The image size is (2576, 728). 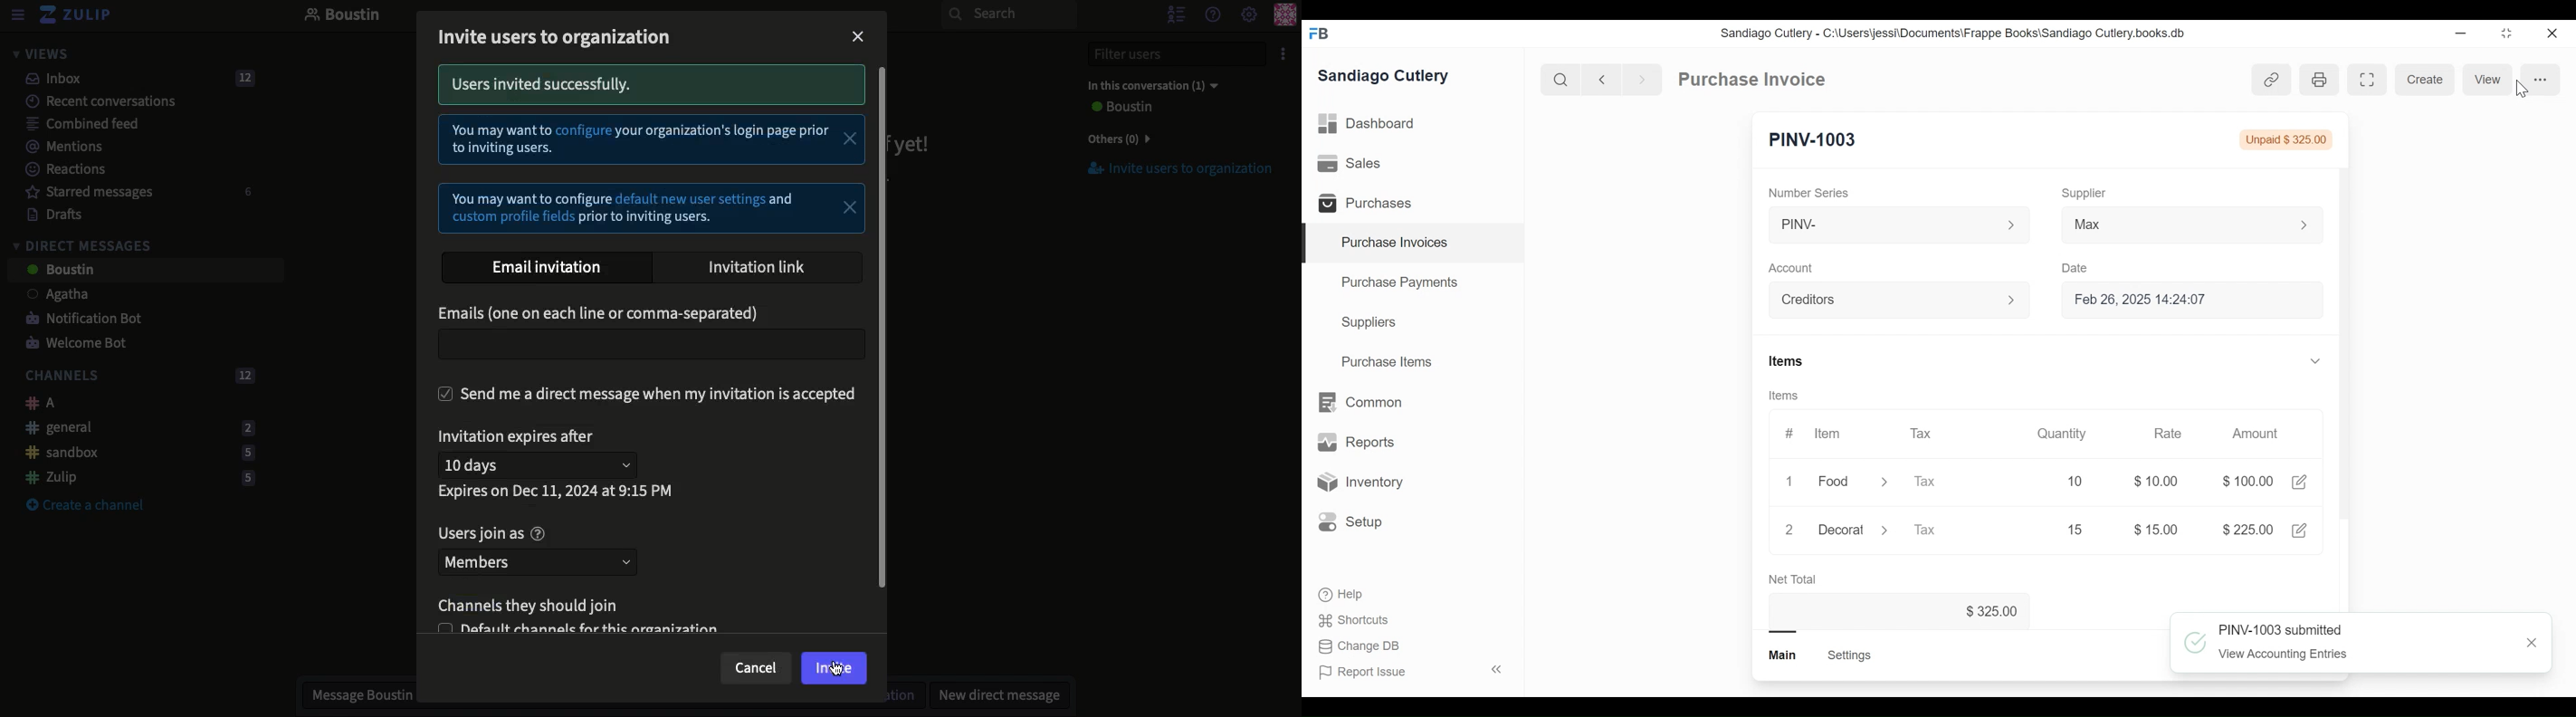 What do you see at coordinates (1793, 580) in the screenshot?
I see `Net Total` at bounding box center [1793, 580].